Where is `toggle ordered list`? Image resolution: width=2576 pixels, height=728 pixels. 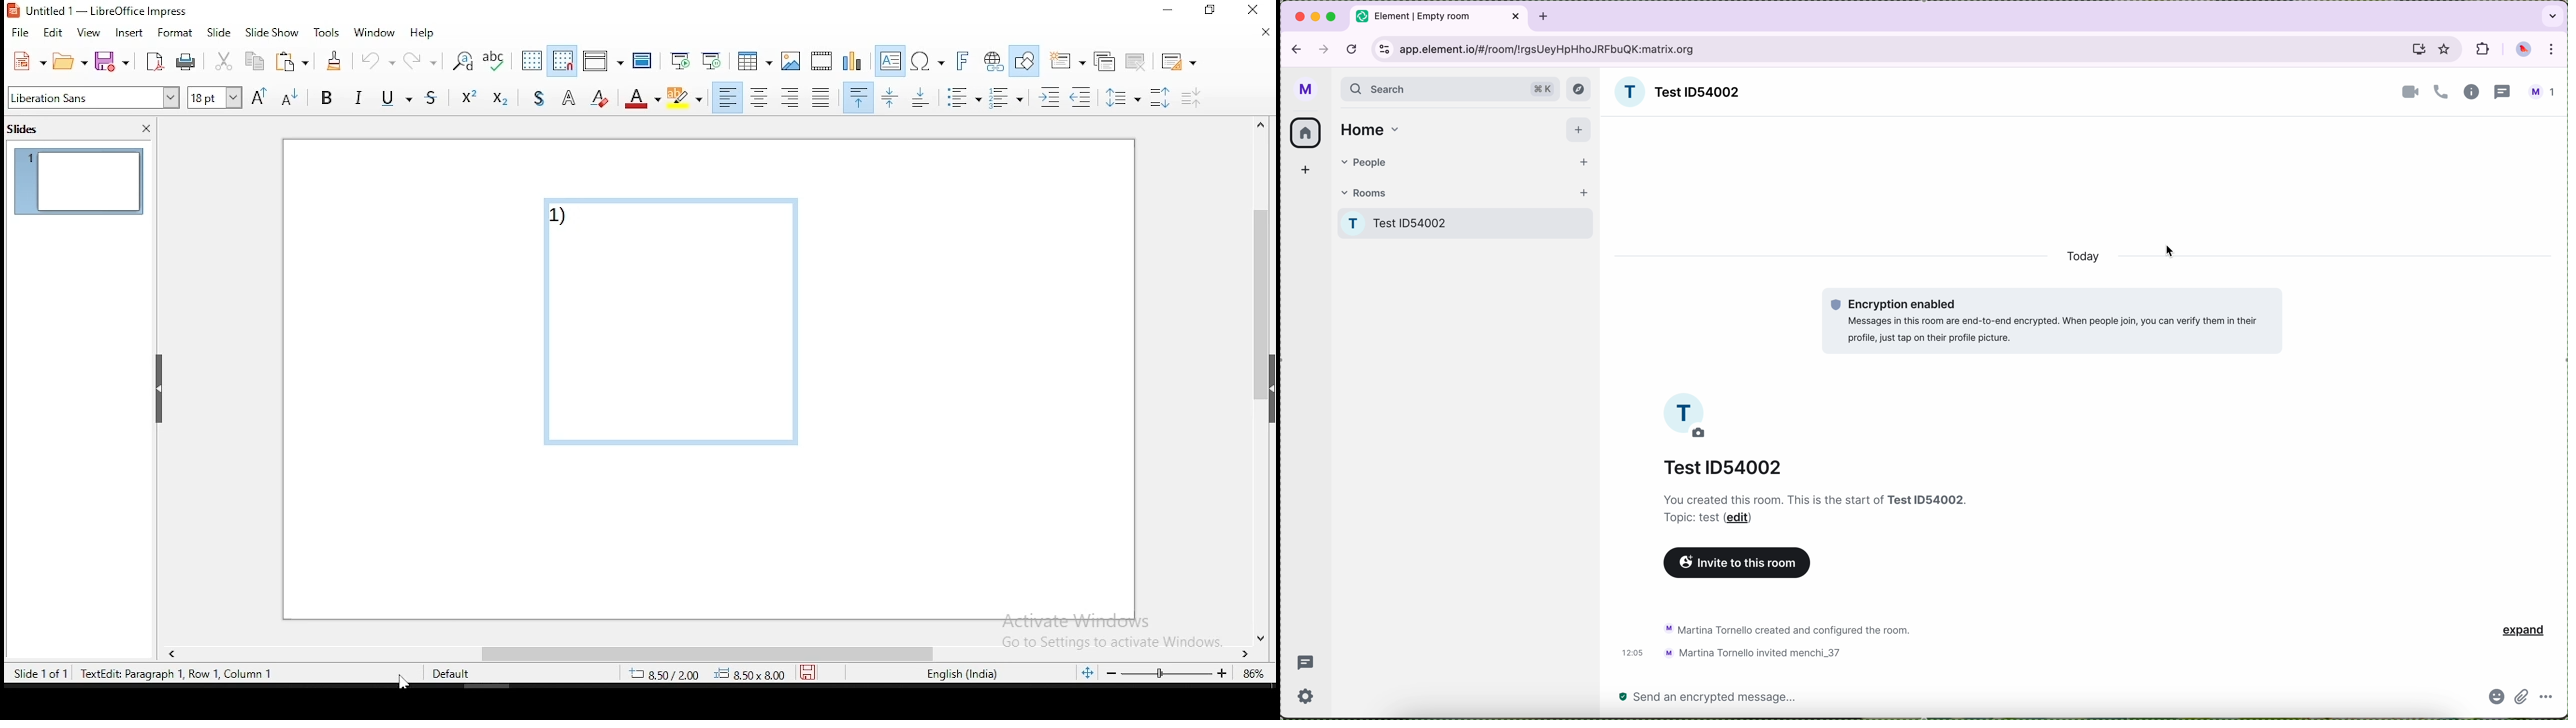
toggle ordered list is located at coordinates (1004, 98).